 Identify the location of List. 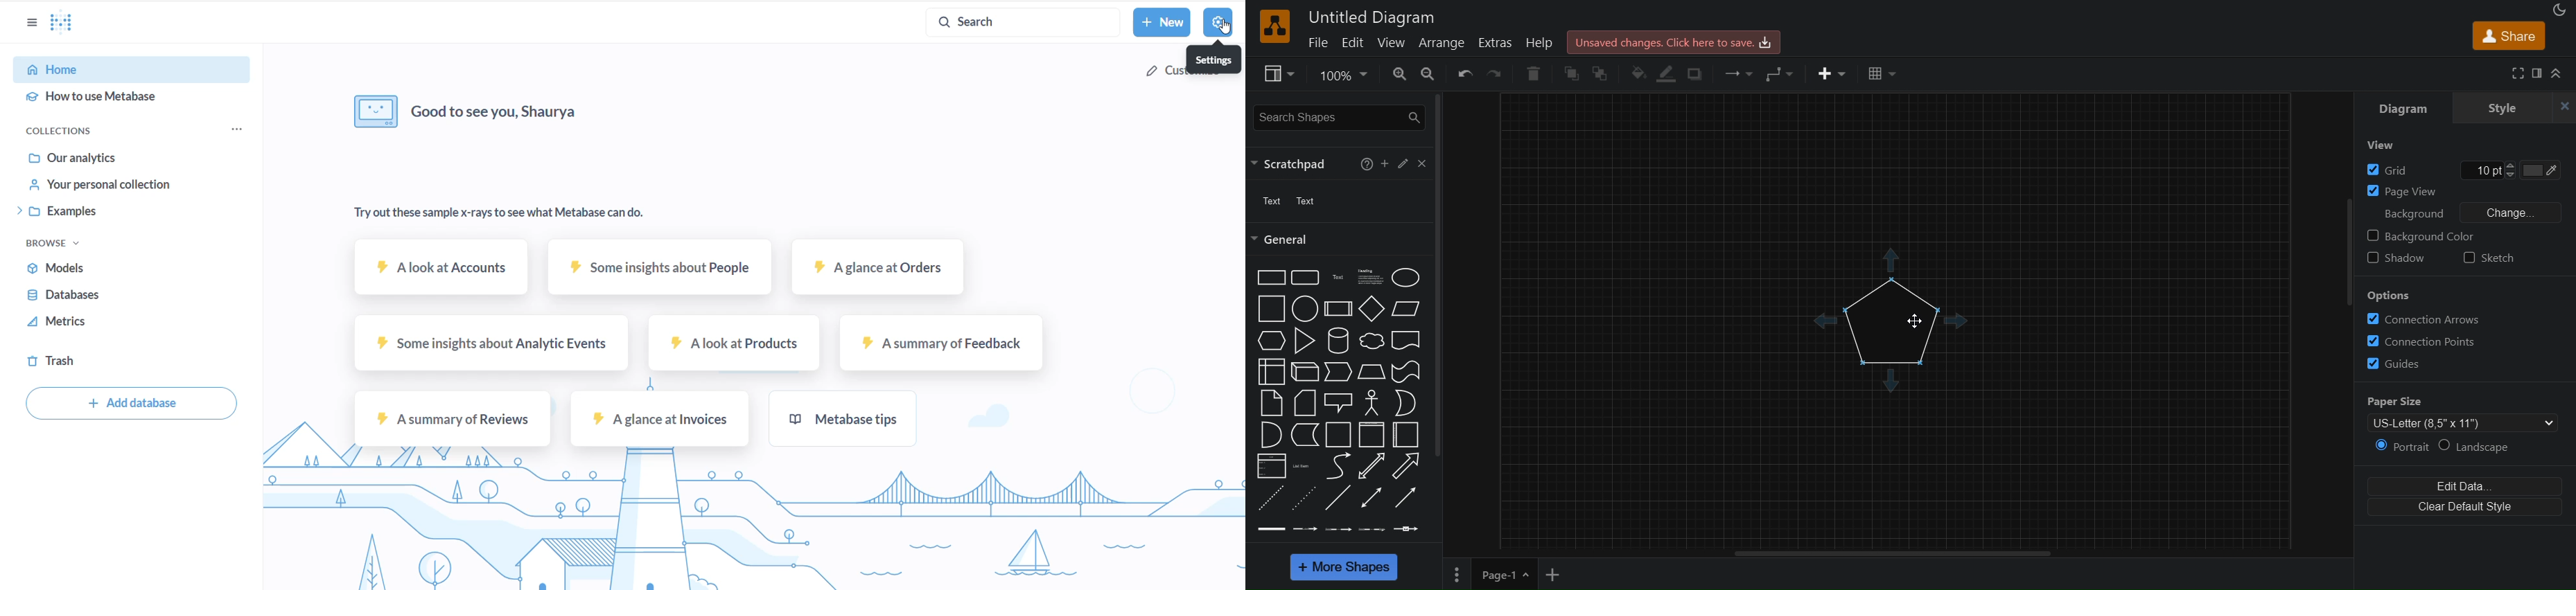
(1272, 466).